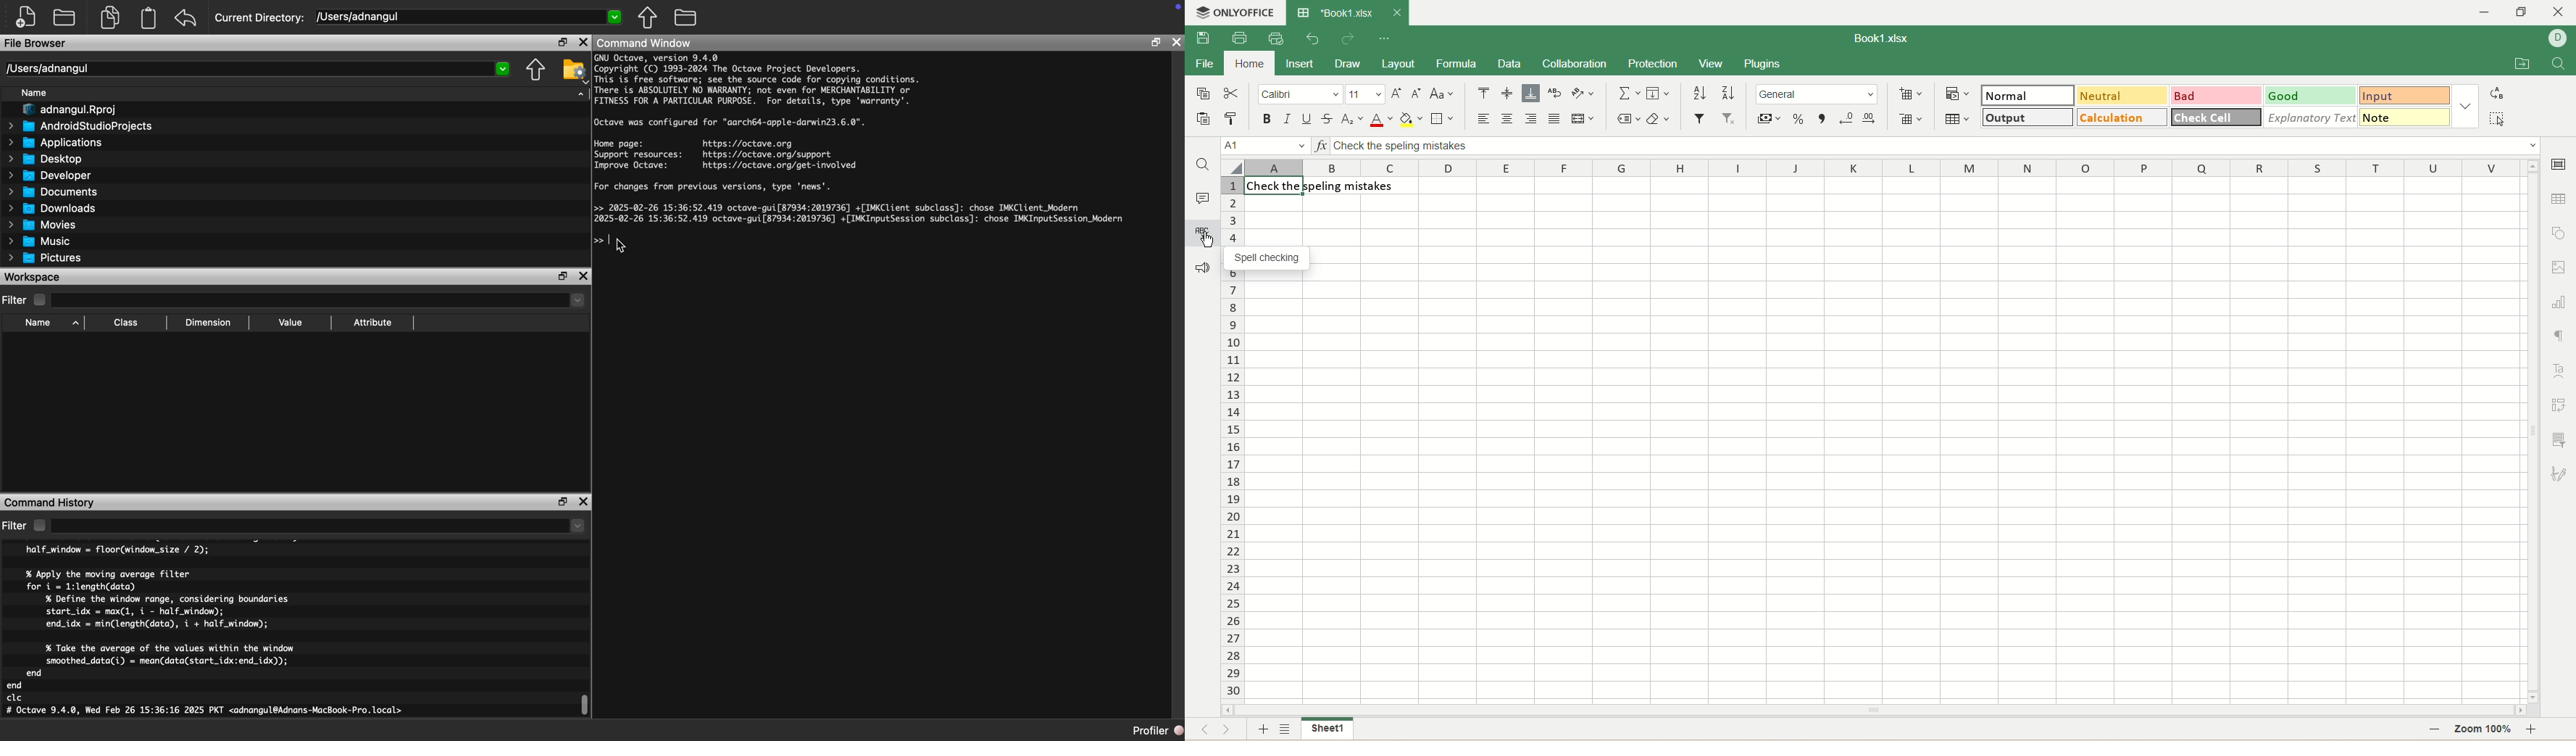  What do you see at coordinates (1912, 120) in the screenshot?
I see `removed cell` at bounding box center [1912, 120].